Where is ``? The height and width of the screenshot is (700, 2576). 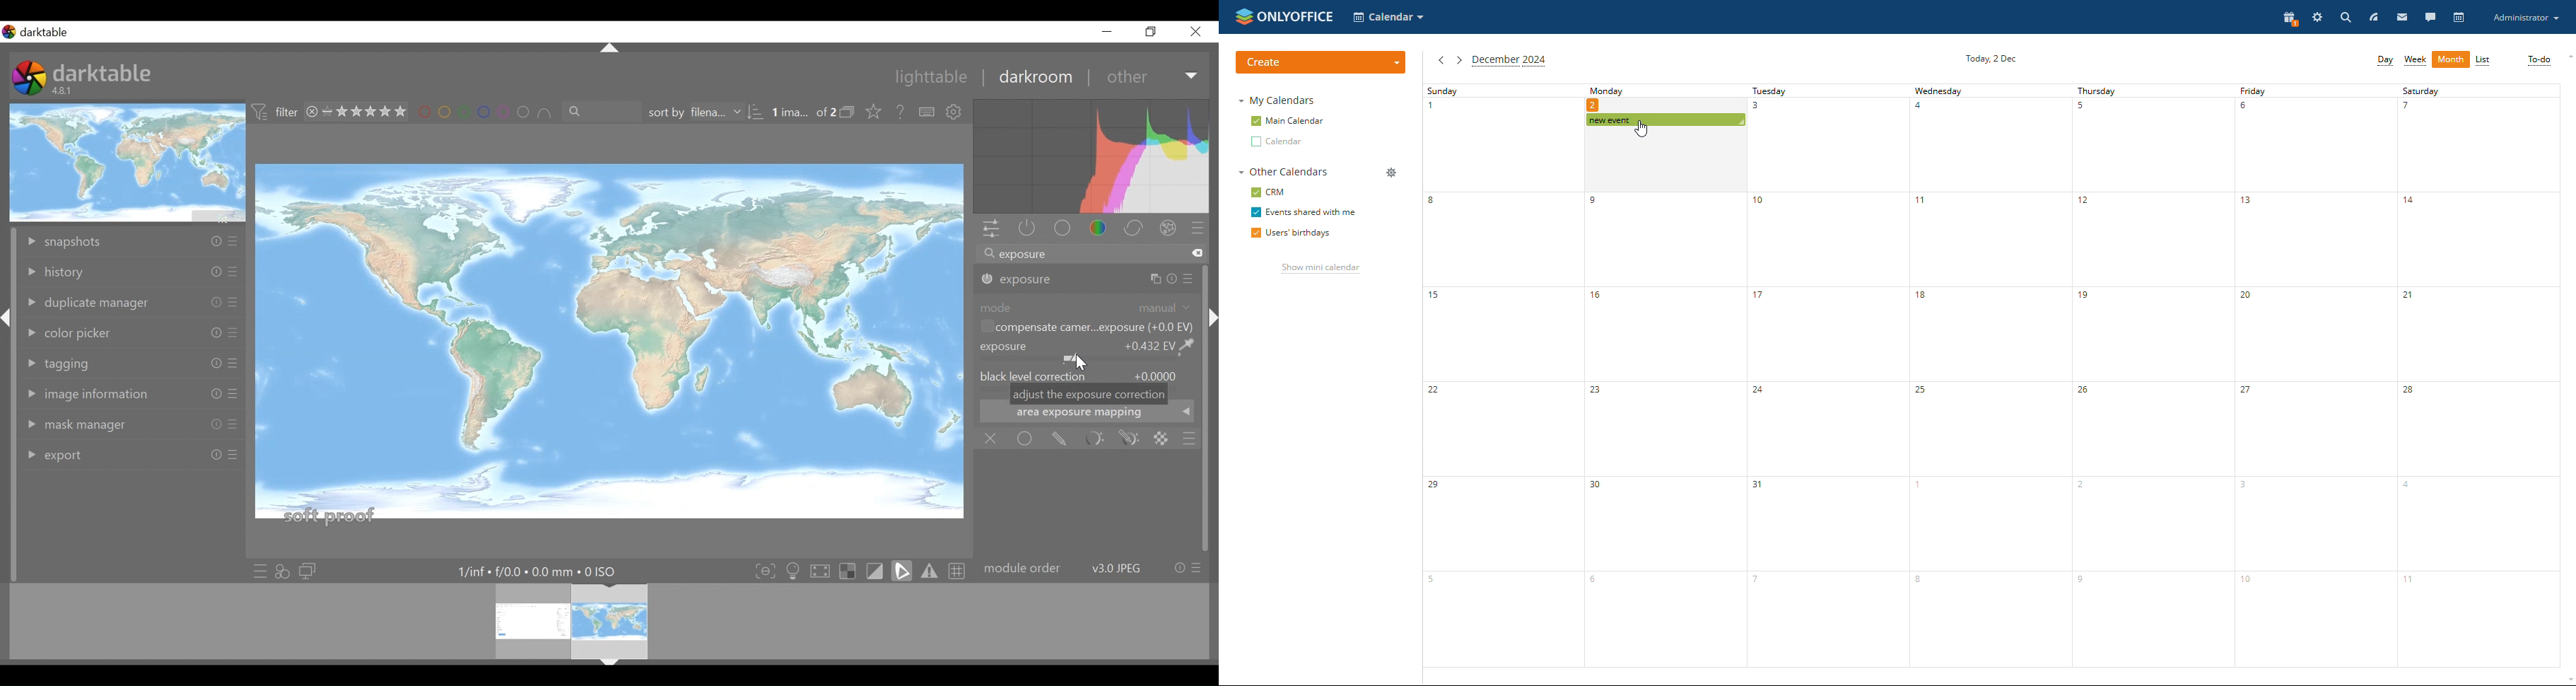  is located at coordinates (608, 49).